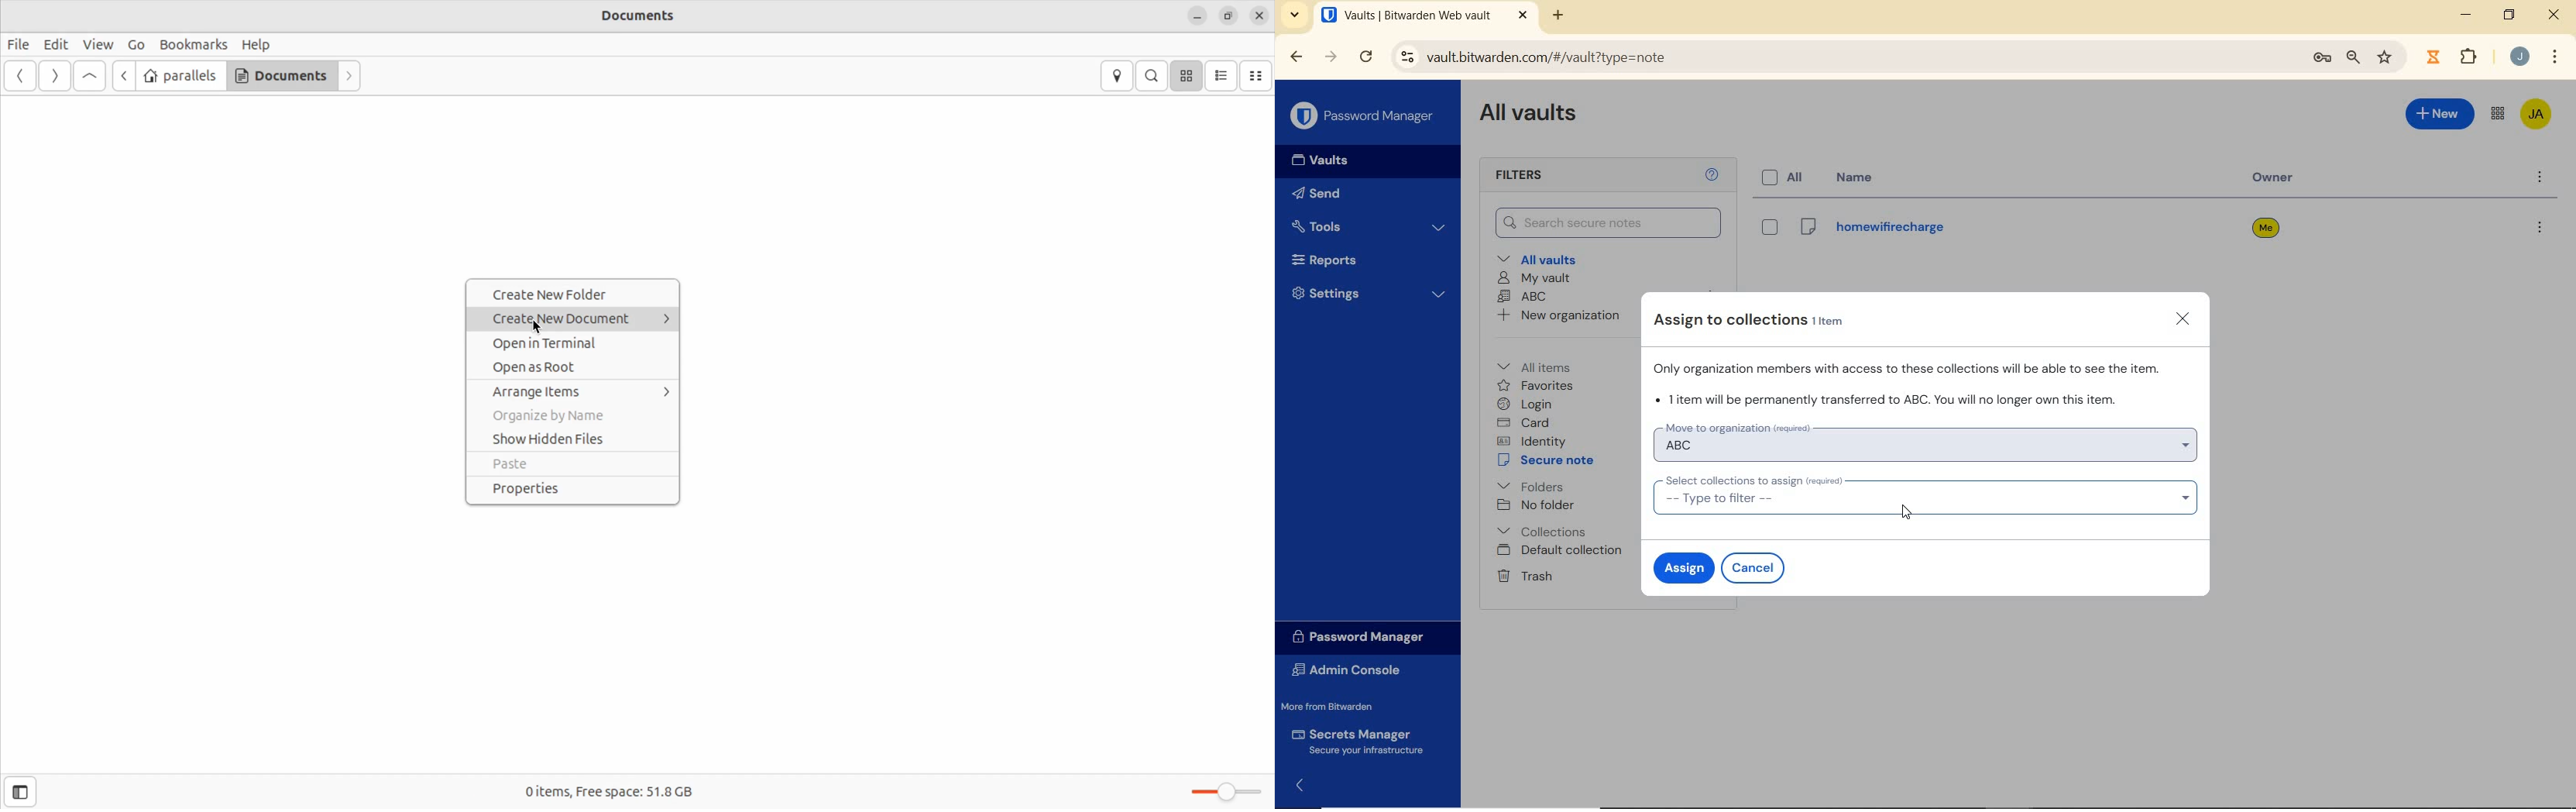  I want to click on 1 item will be permanently transferred to organization ABC, so click(1891, 399).